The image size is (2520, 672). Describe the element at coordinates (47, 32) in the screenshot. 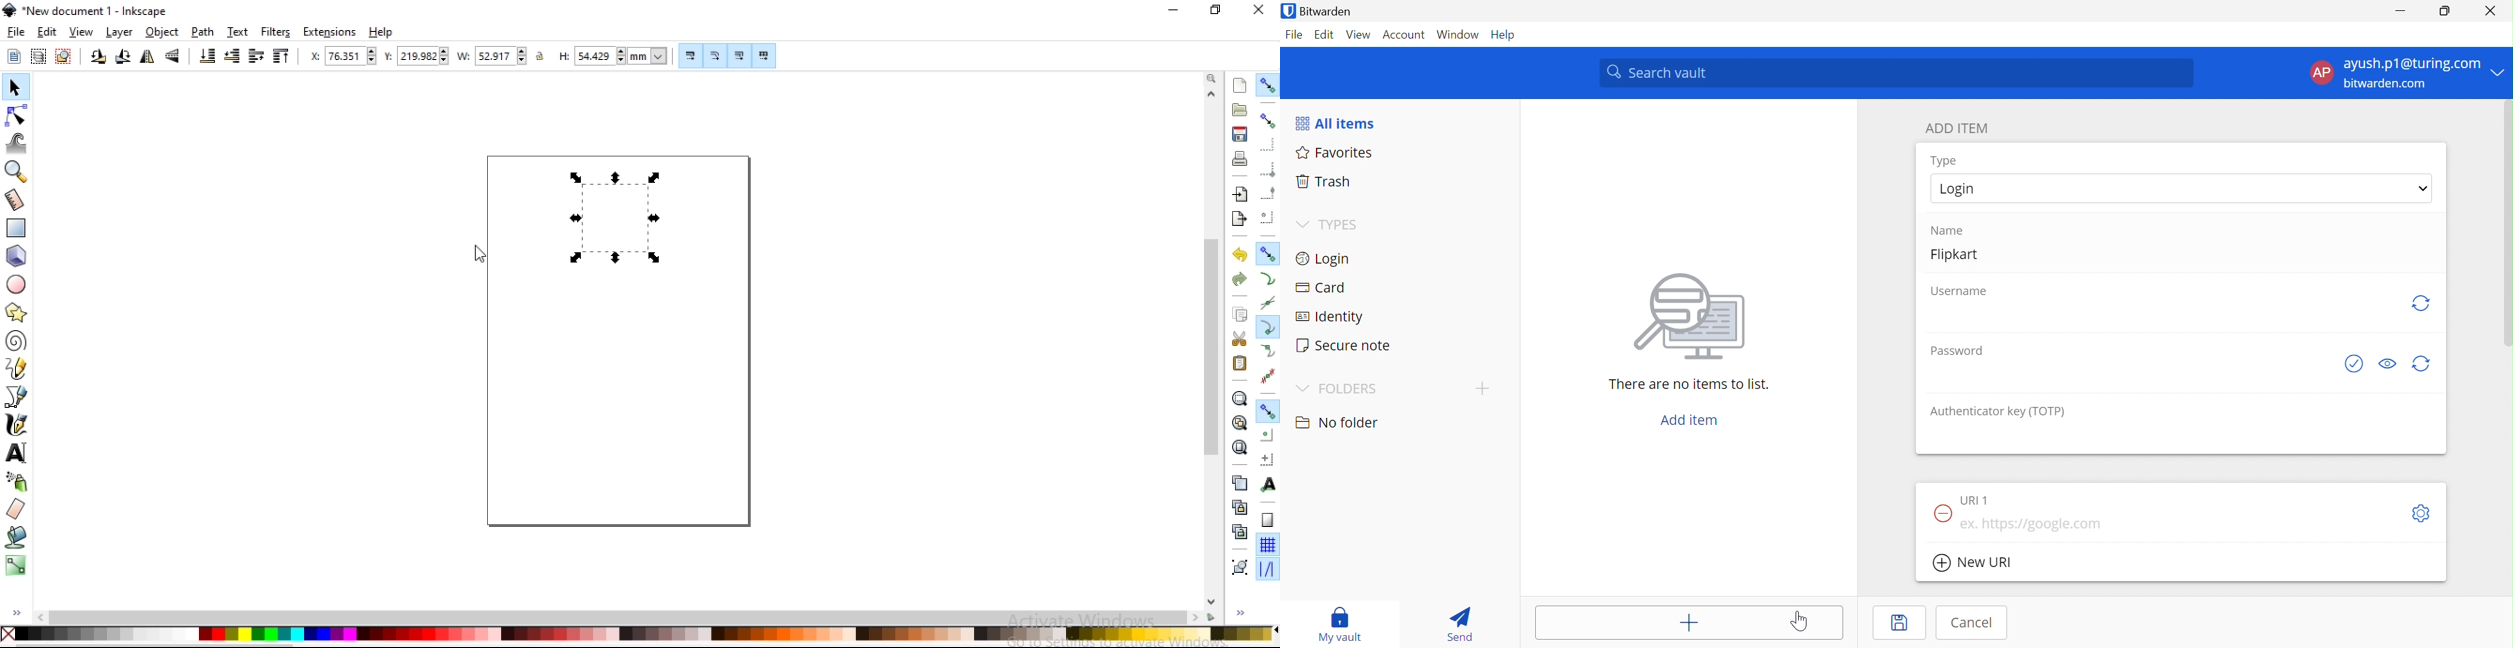

I see `edit` at that location.